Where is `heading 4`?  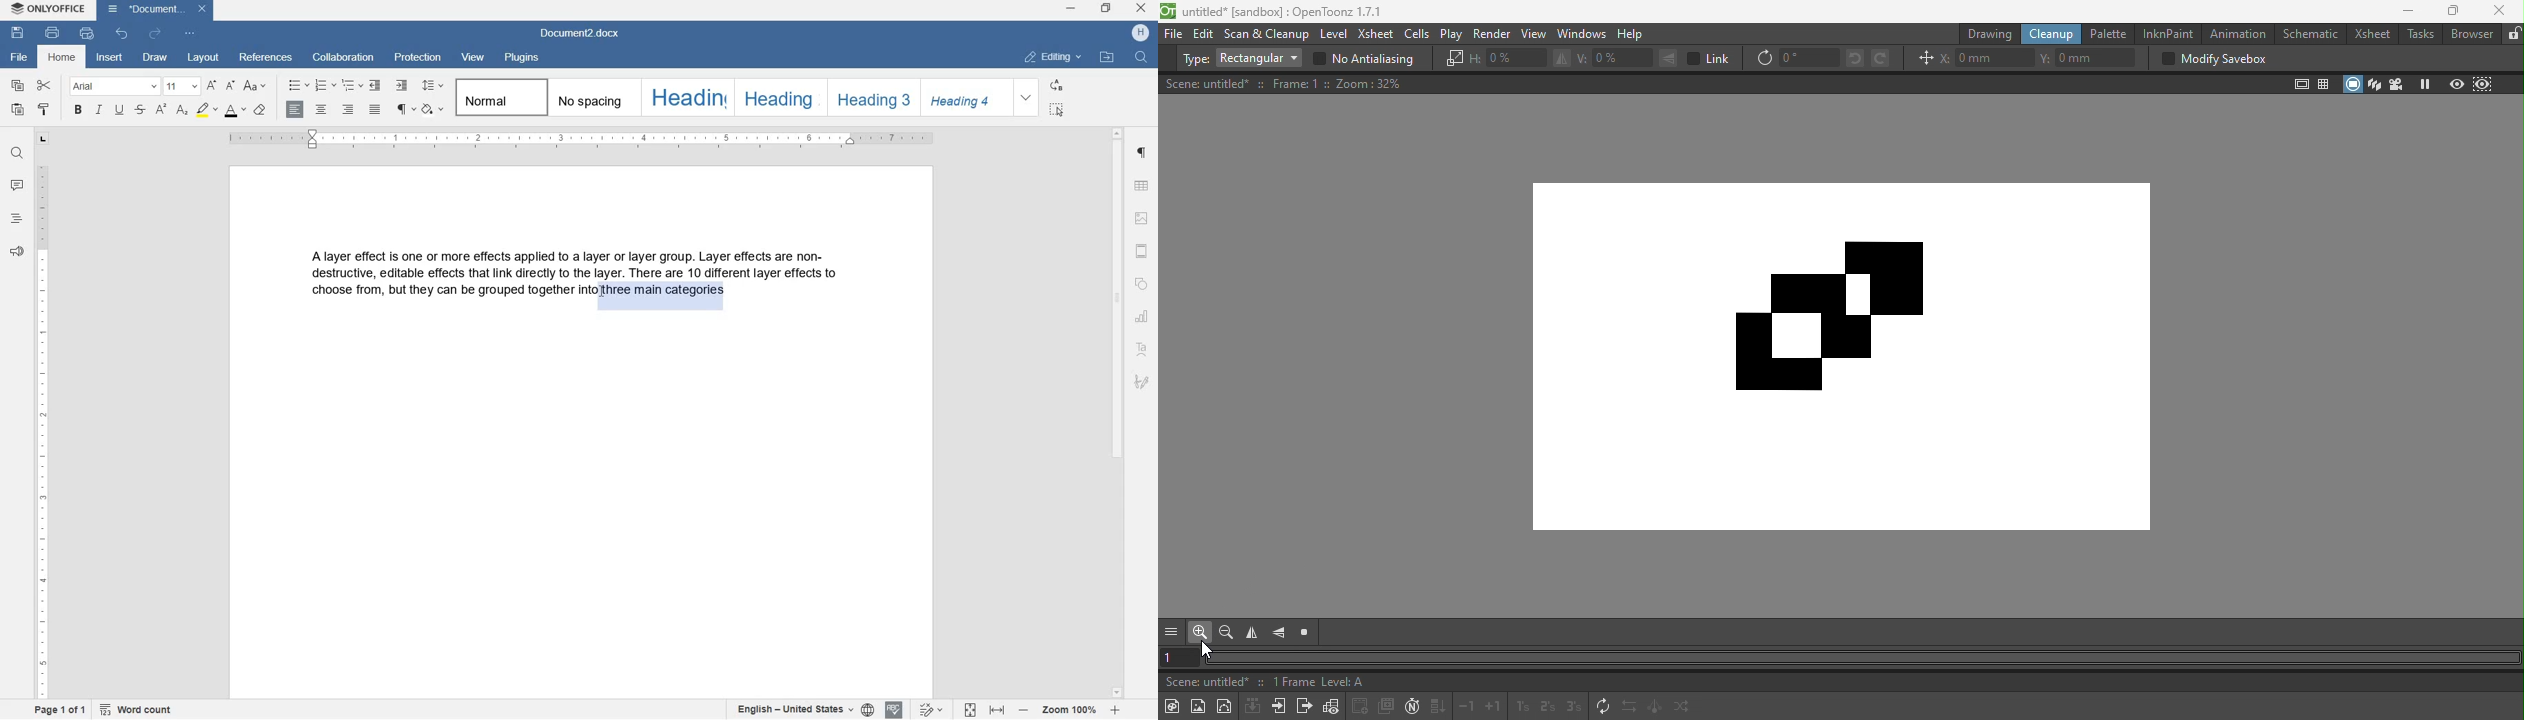 heading 4 is located at coordinates (966, 97).